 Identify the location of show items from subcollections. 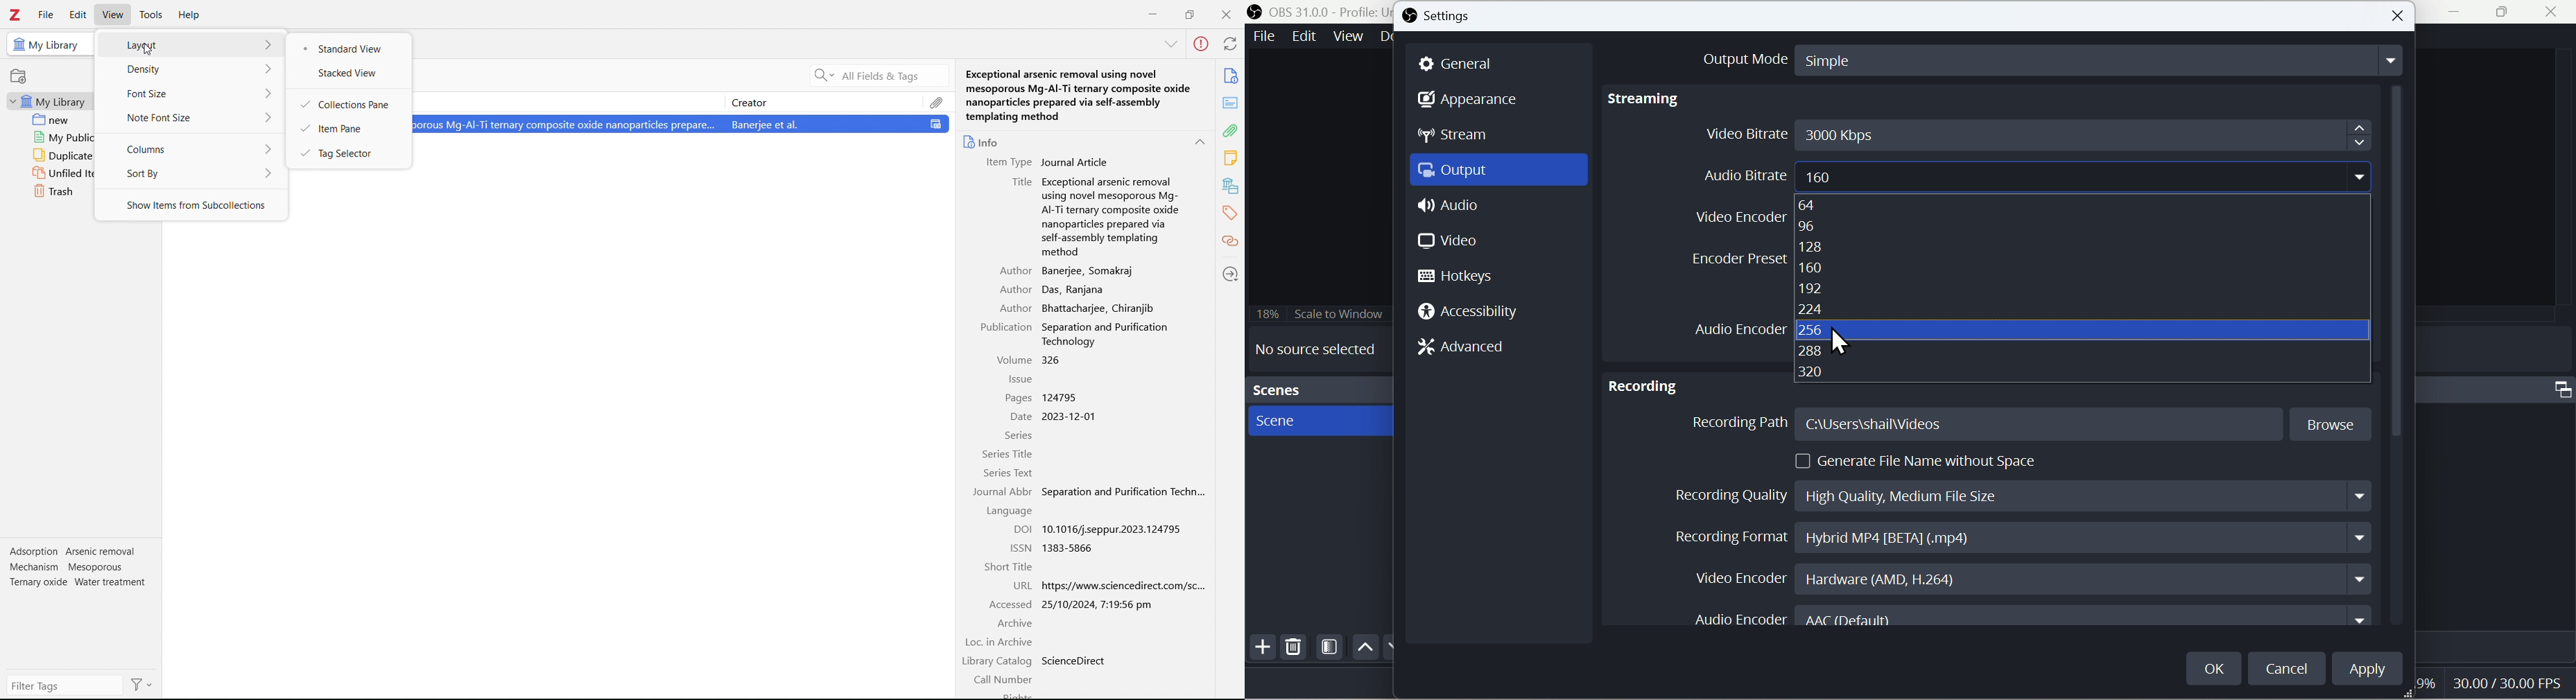
(191, 205).